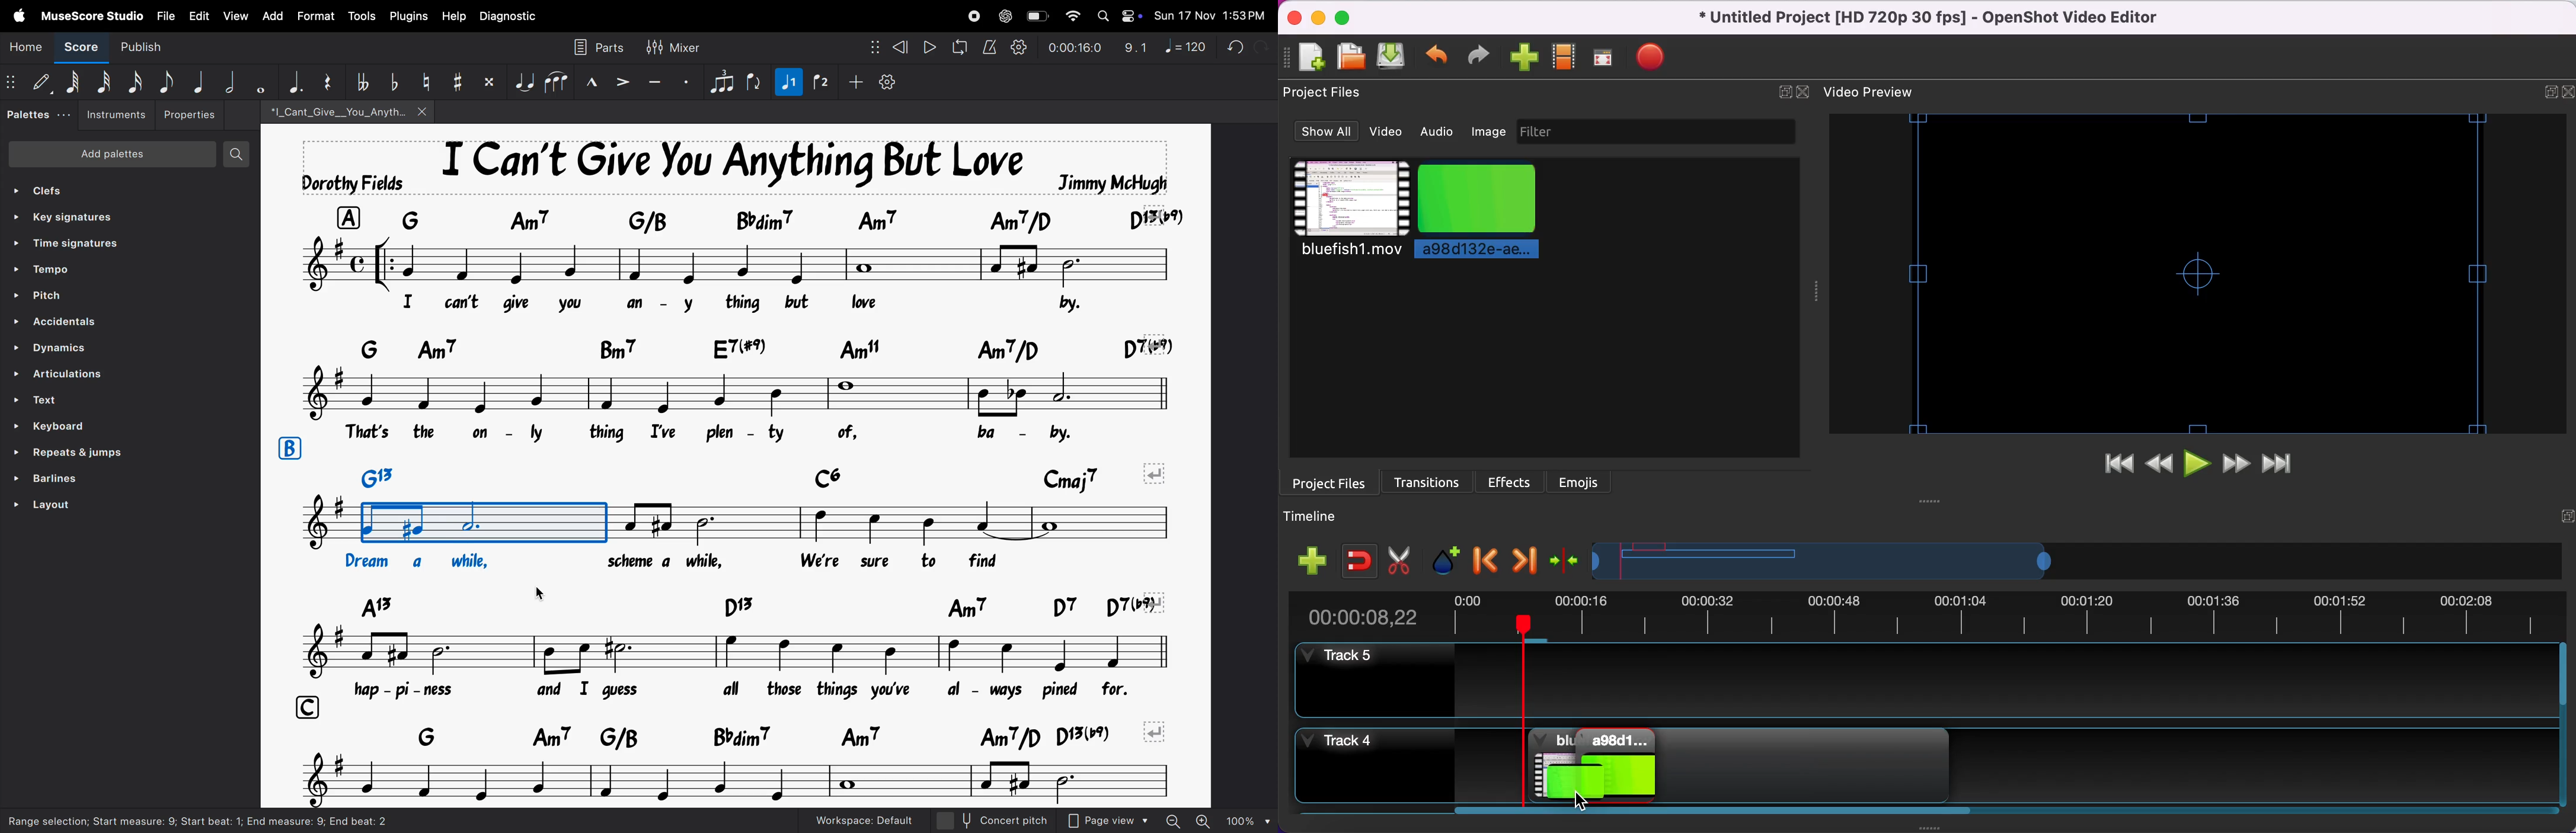 This screenshot has width=2576, height=840. What do you see at coordinates (56, 348) in the screenshot?
I see `Dynamics` at bounding box center [56, 348].